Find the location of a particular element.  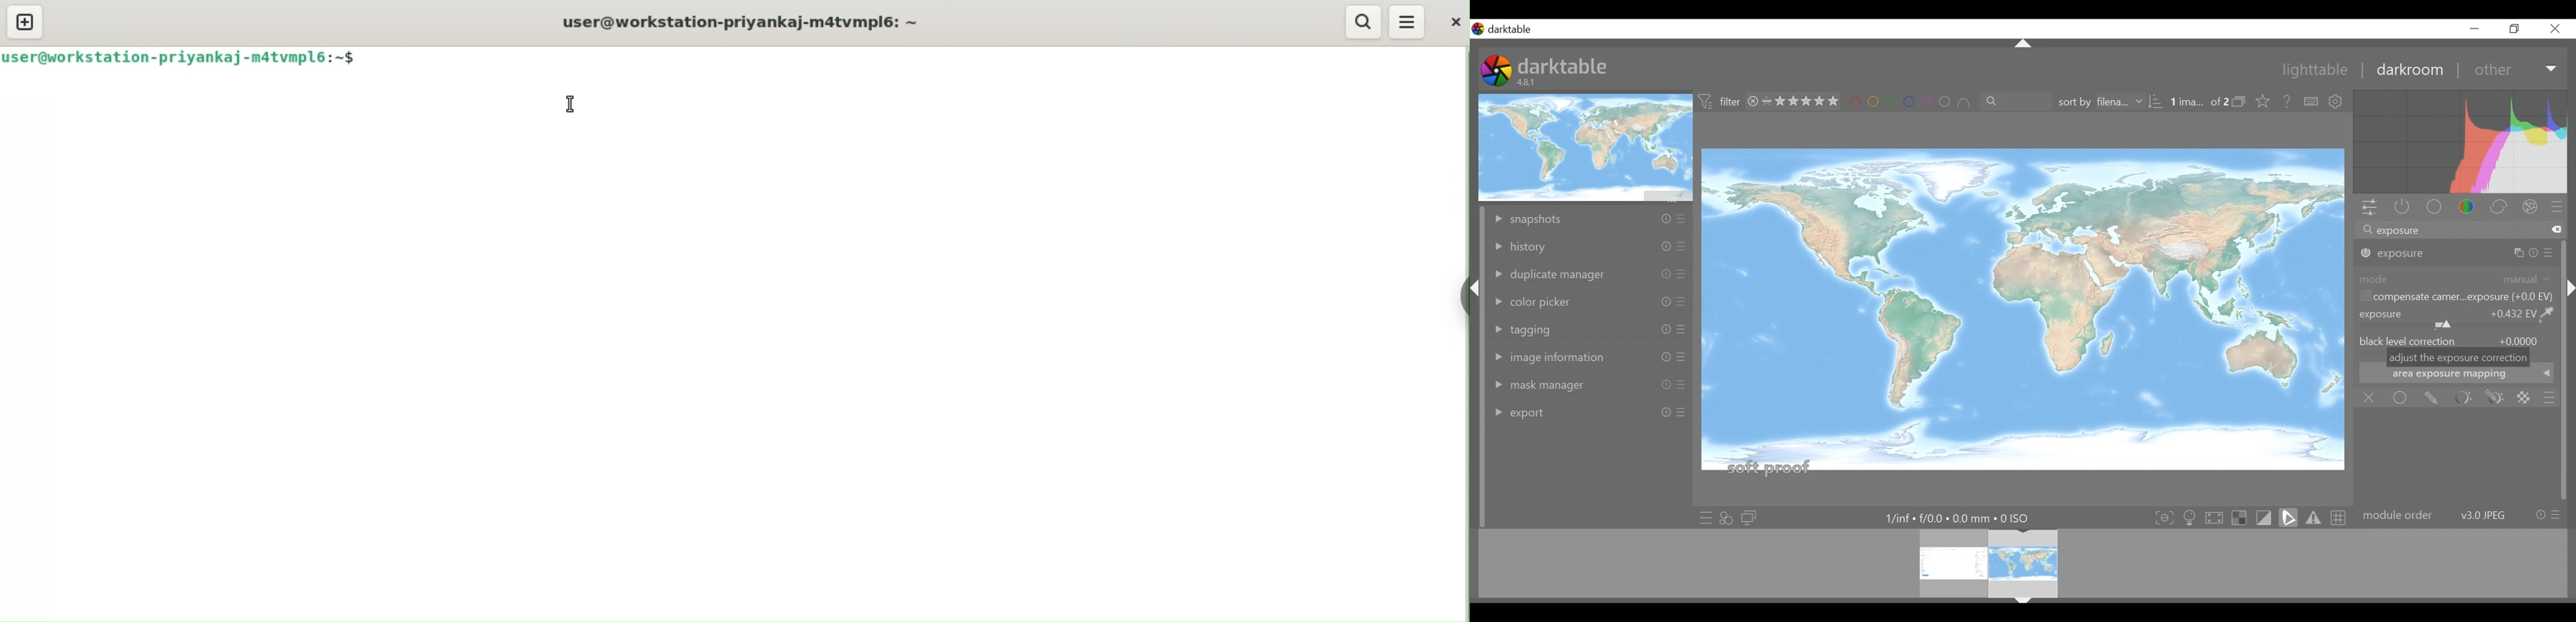

export is located at coordinates (1542, 411).